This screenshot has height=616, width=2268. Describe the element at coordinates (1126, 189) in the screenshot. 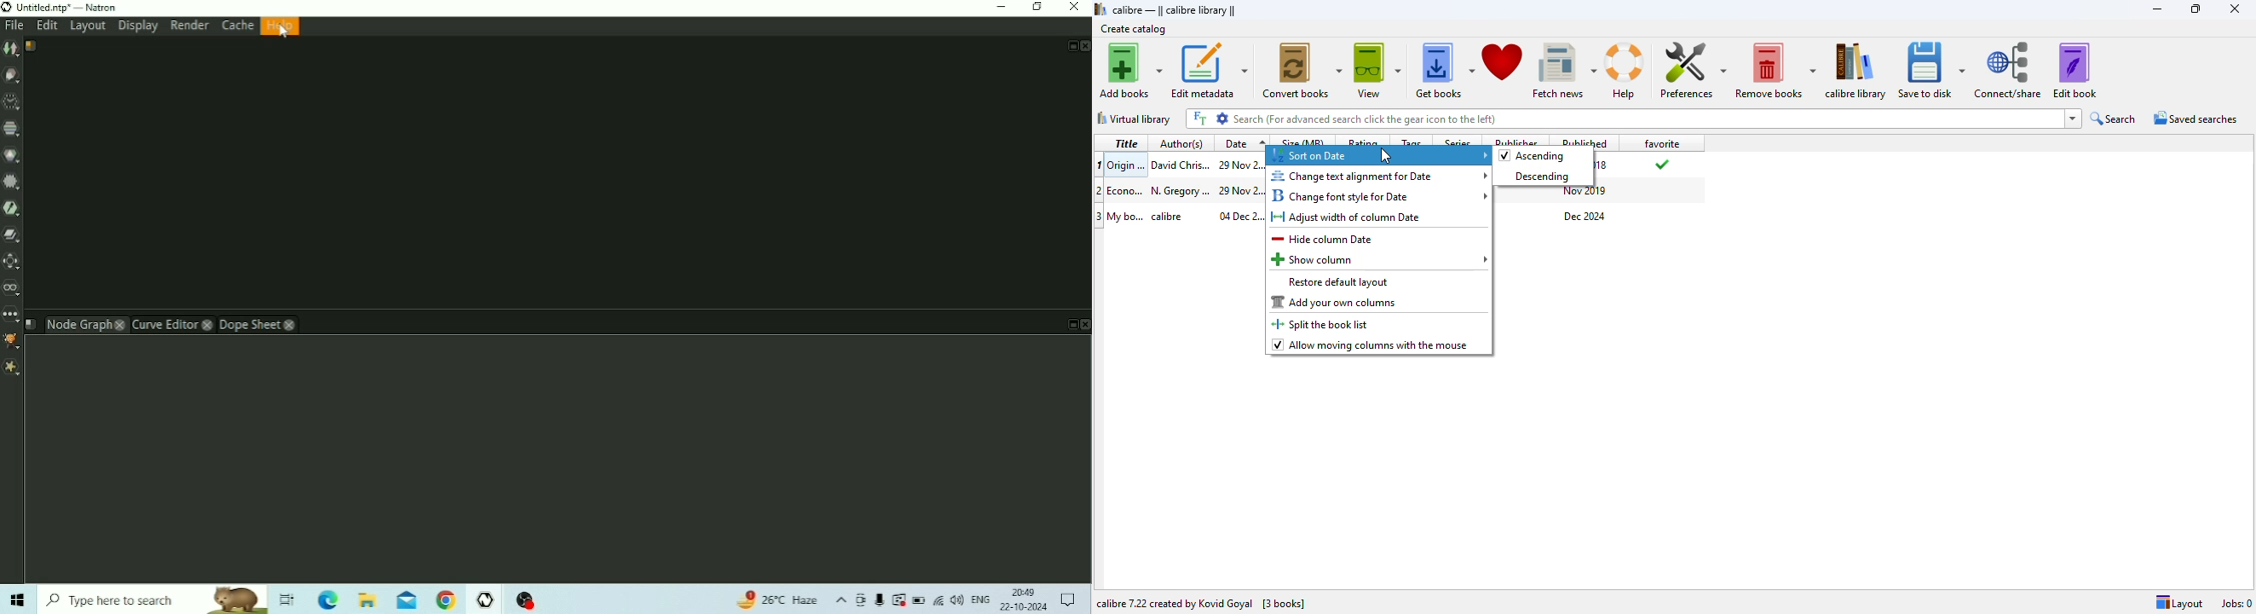

I see `title` at that location.